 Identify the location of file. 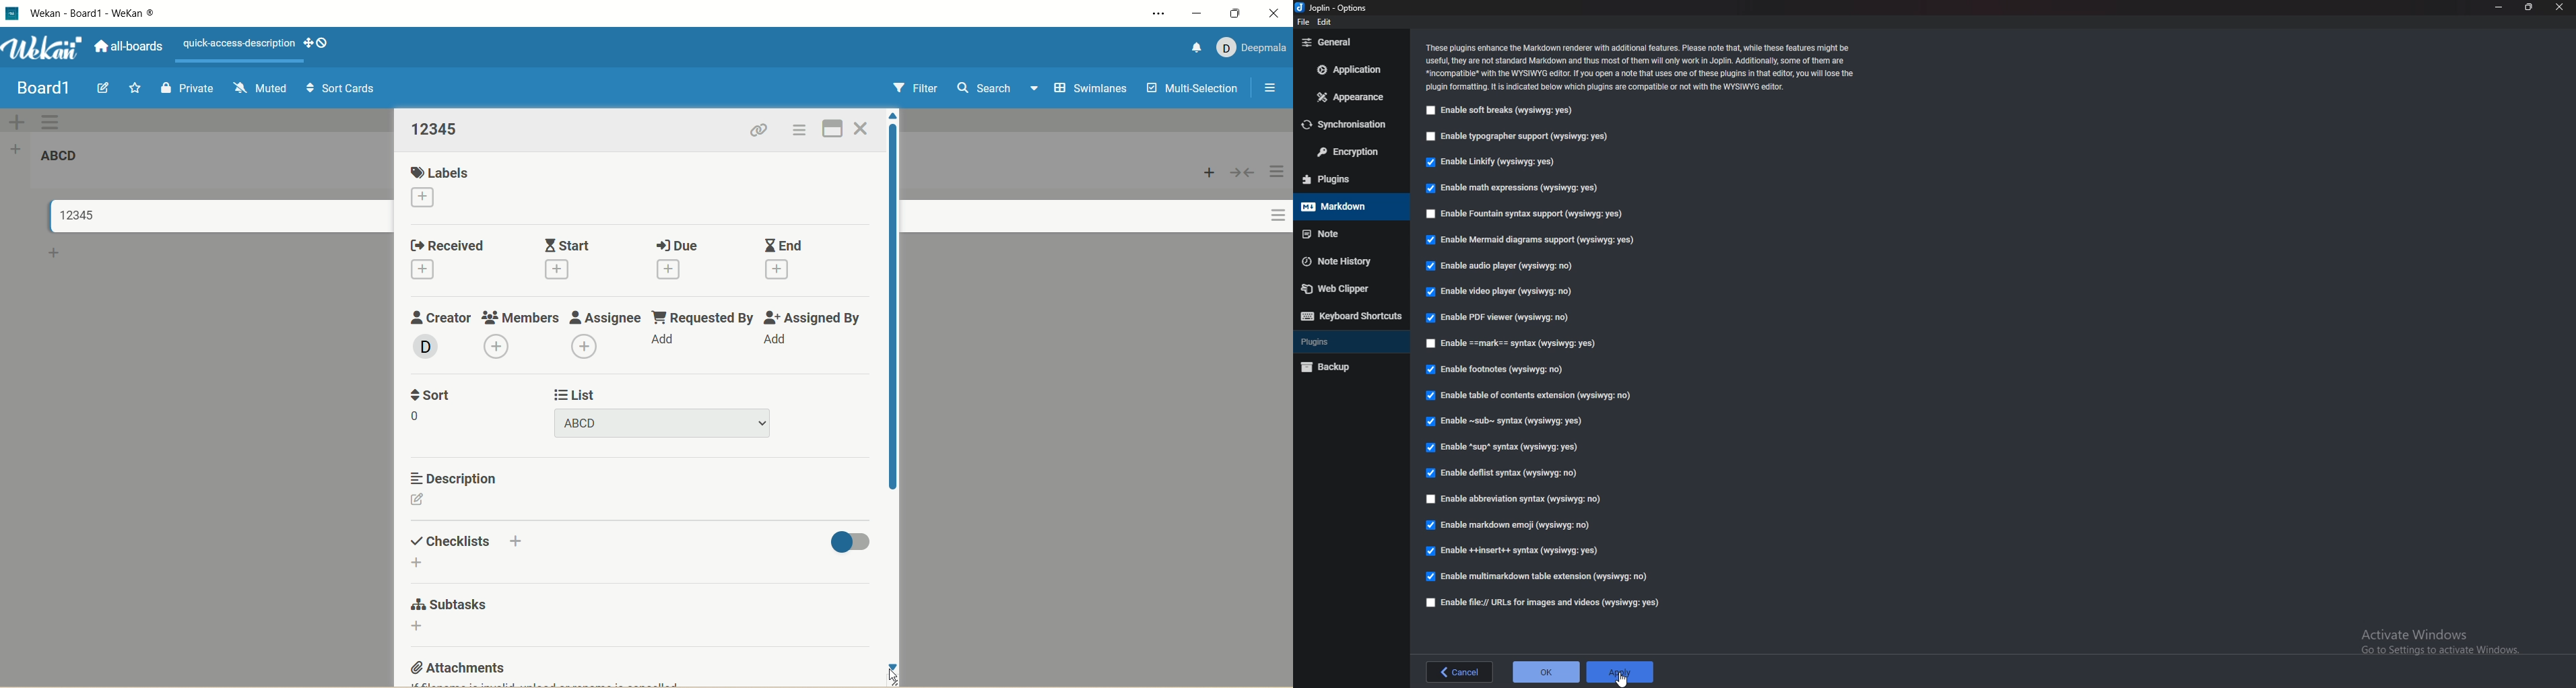
(1302, 21).